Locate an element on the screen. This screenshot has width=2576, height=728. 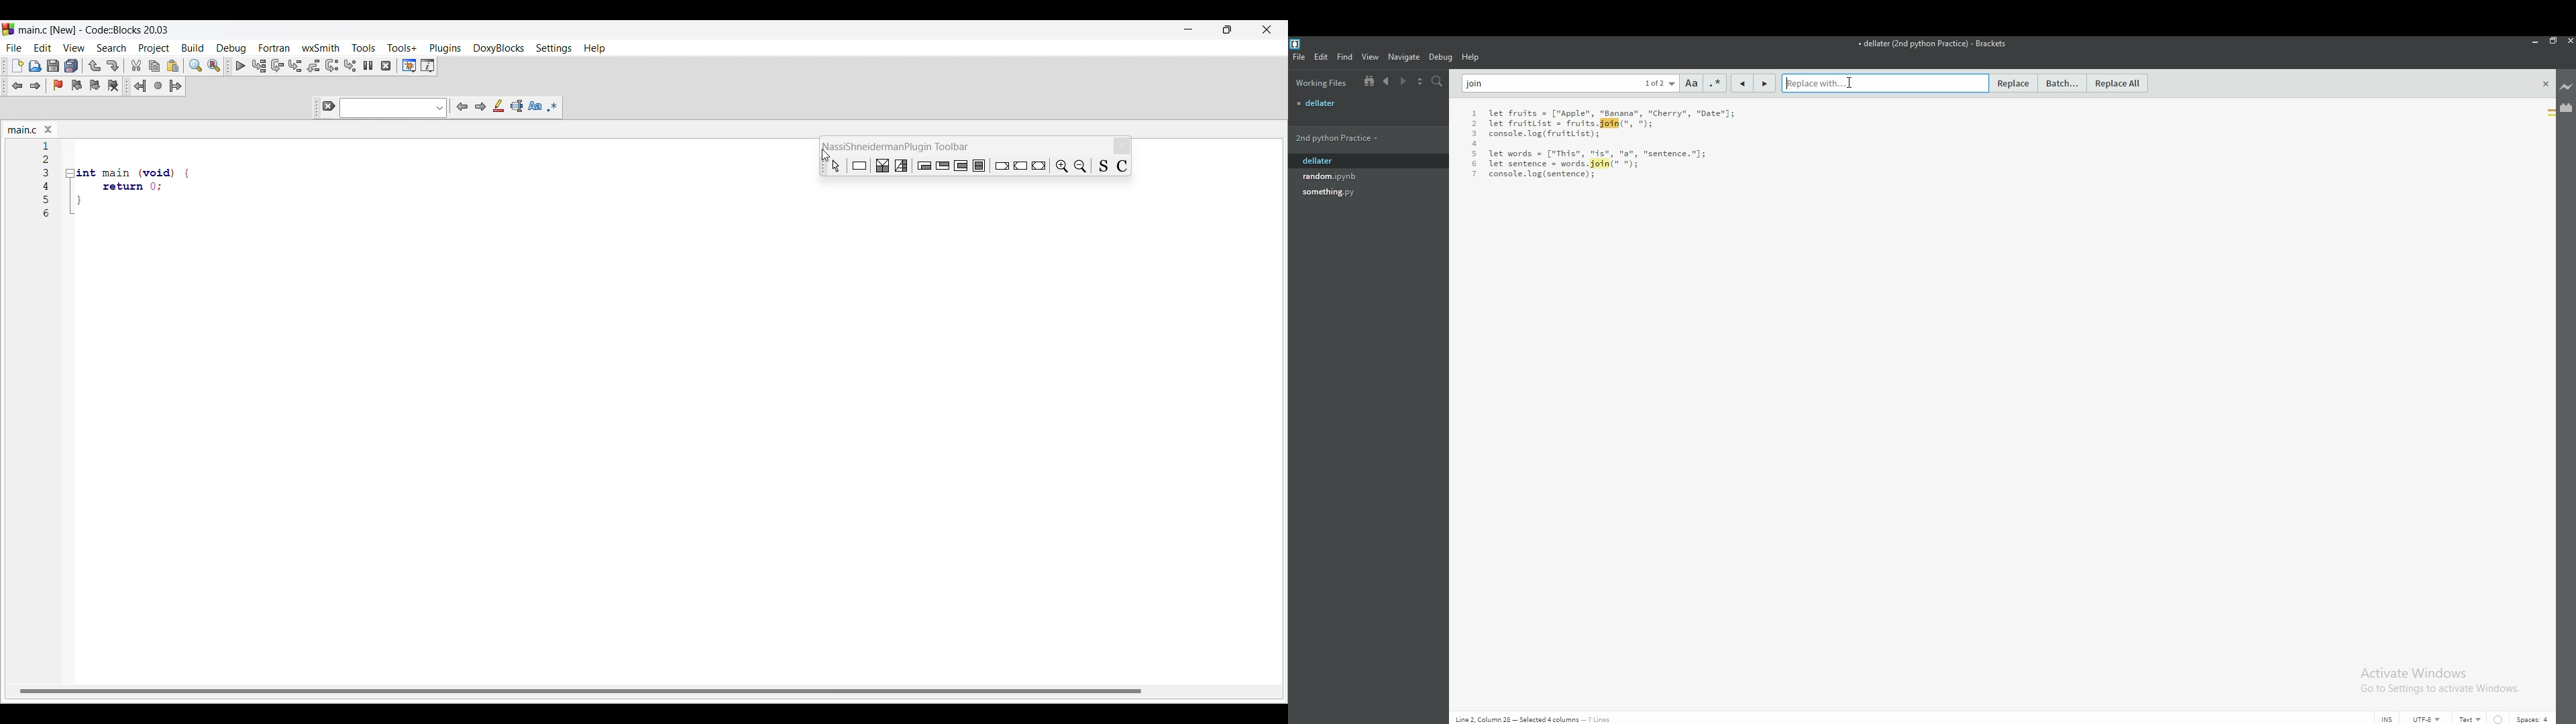
Minimize is located at coordinates (1189, 29).